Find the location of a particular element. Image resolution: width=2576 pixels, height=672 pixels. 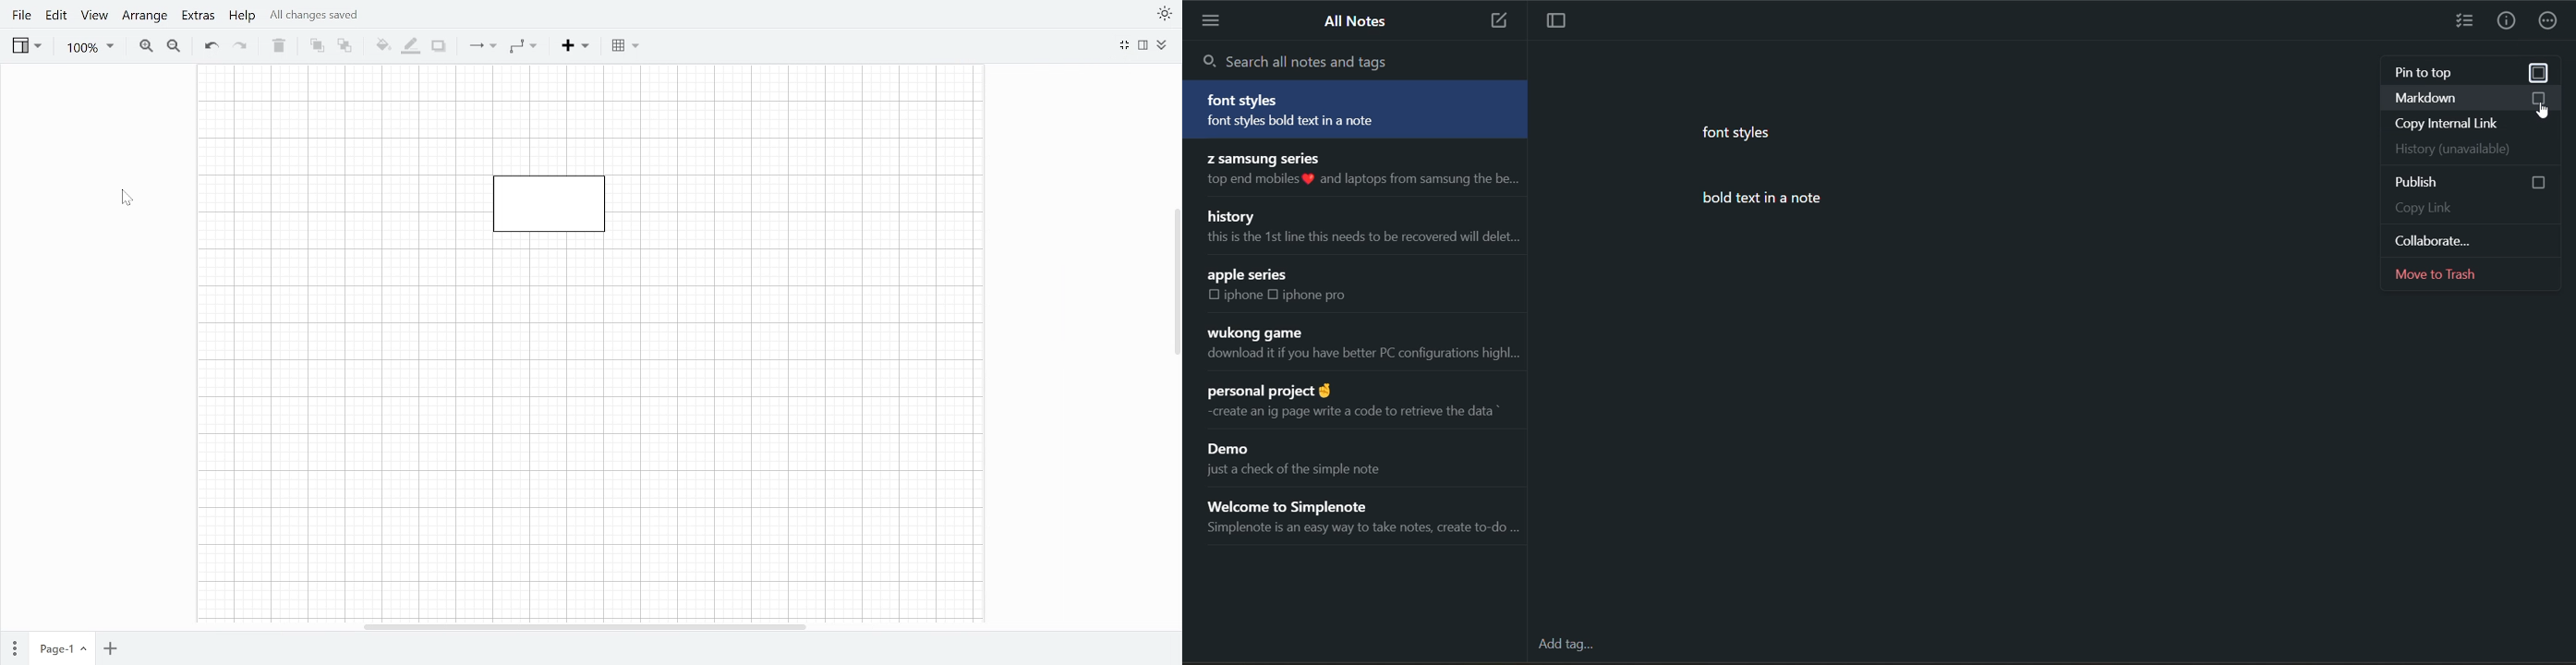

Page fit to width is located at coordinates (559, 345).